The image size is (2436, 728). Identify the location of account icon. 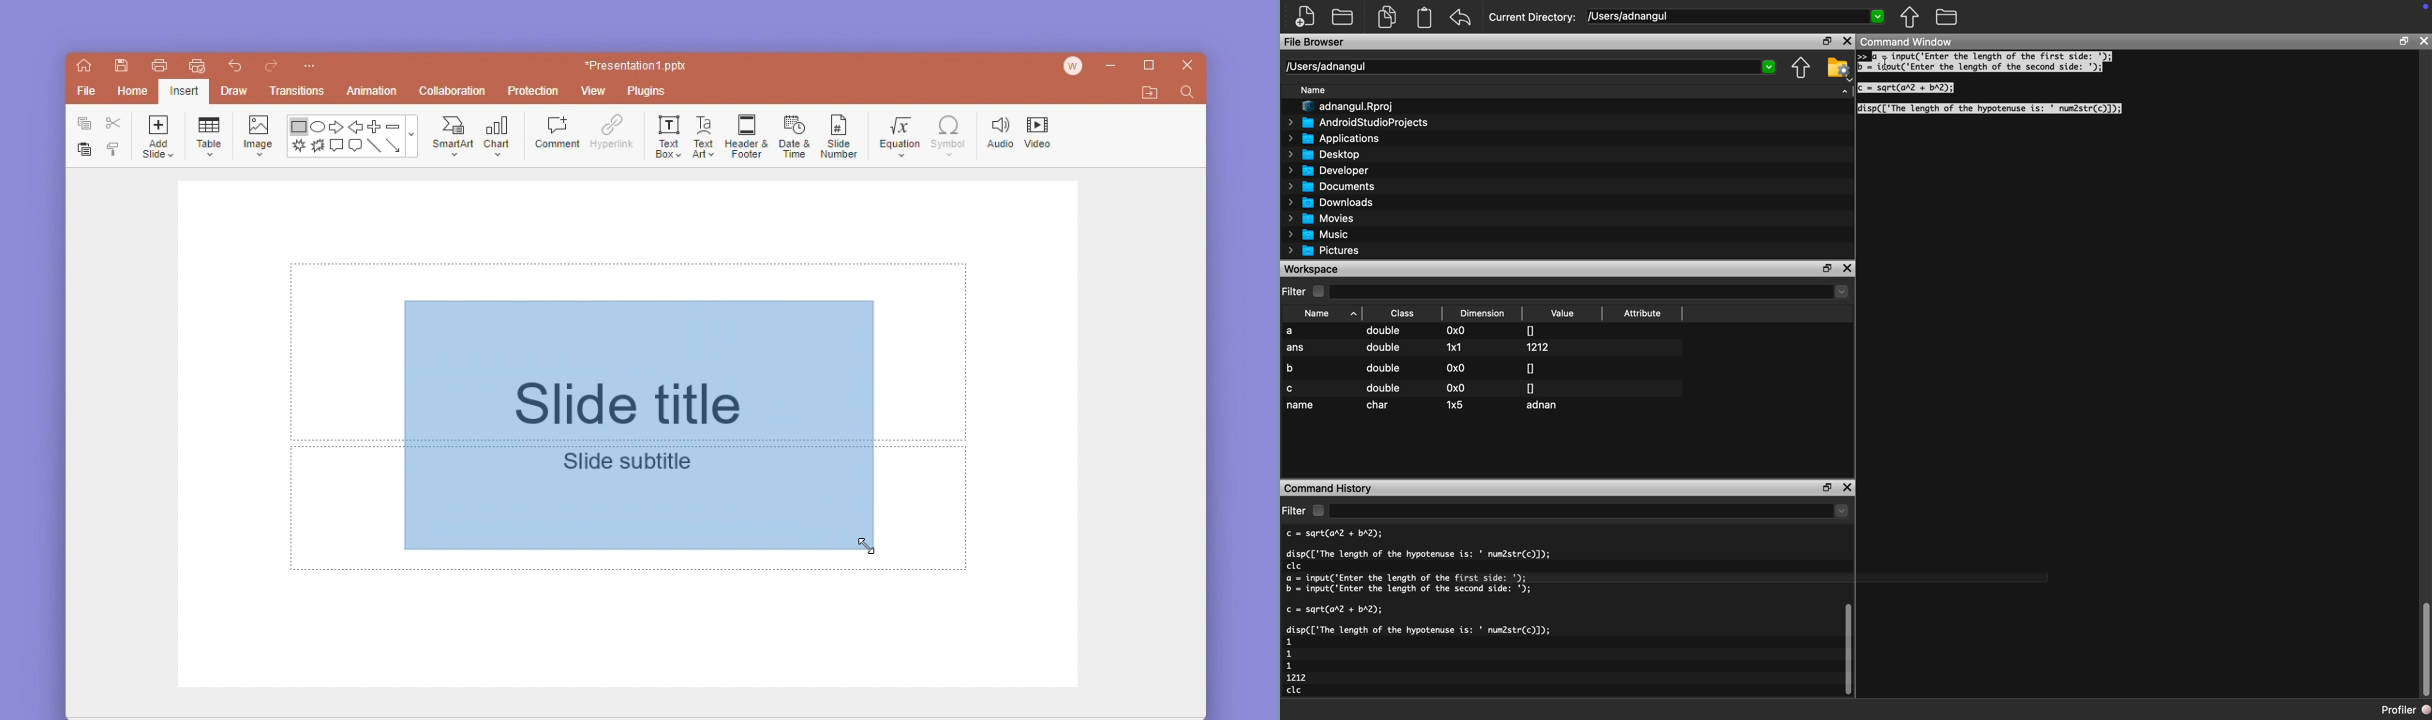
(1075, 67).